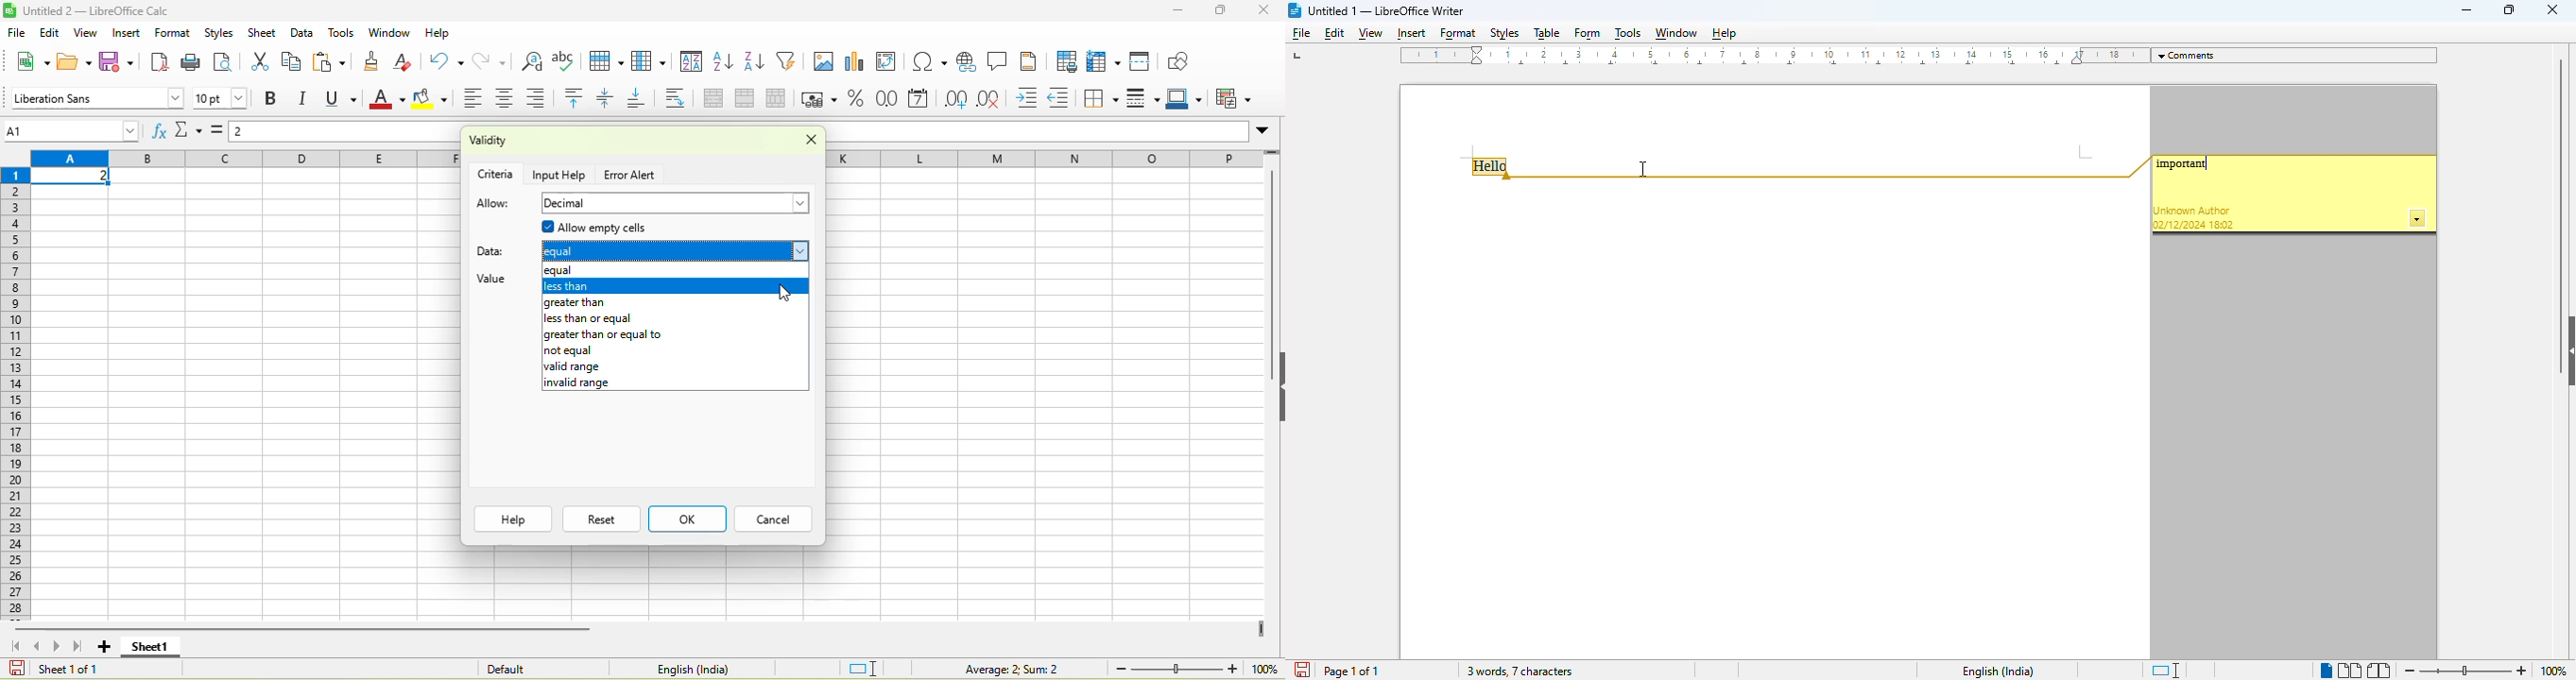  I want to click on align bottom, so click(643, 100).